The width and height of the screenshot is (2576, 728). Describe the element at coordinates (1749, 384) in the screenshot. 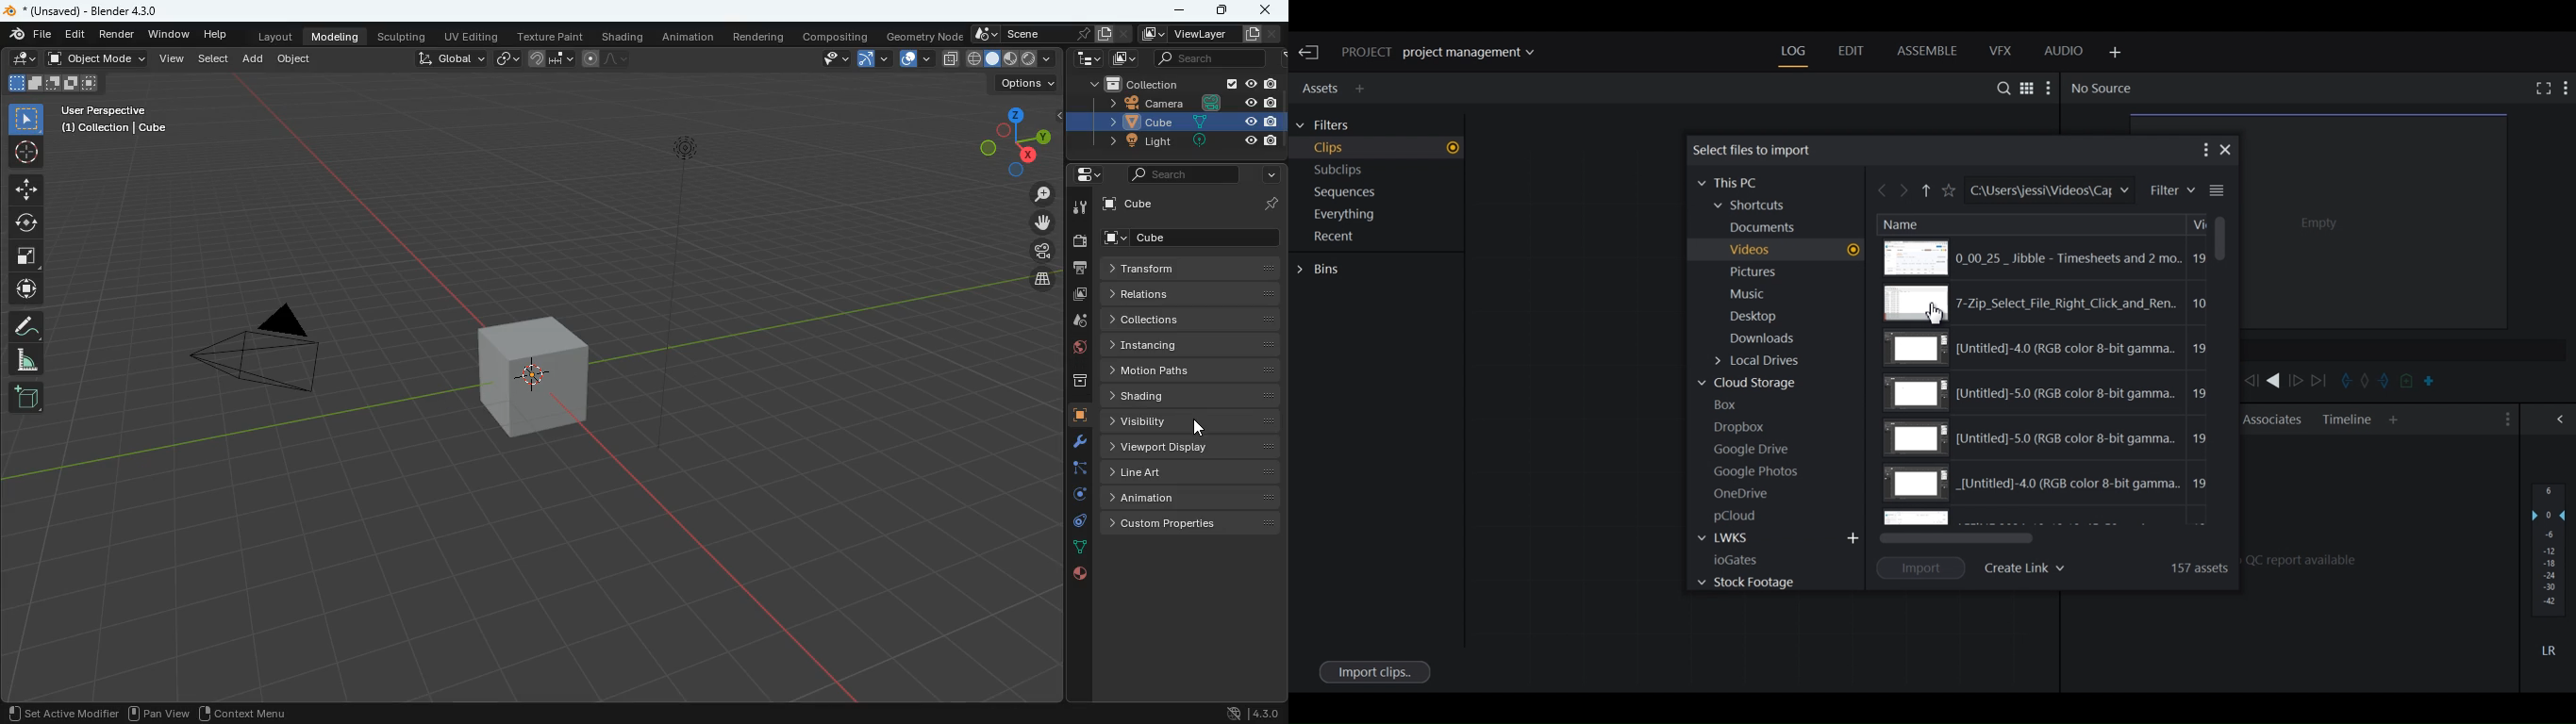

I see `` at that location.